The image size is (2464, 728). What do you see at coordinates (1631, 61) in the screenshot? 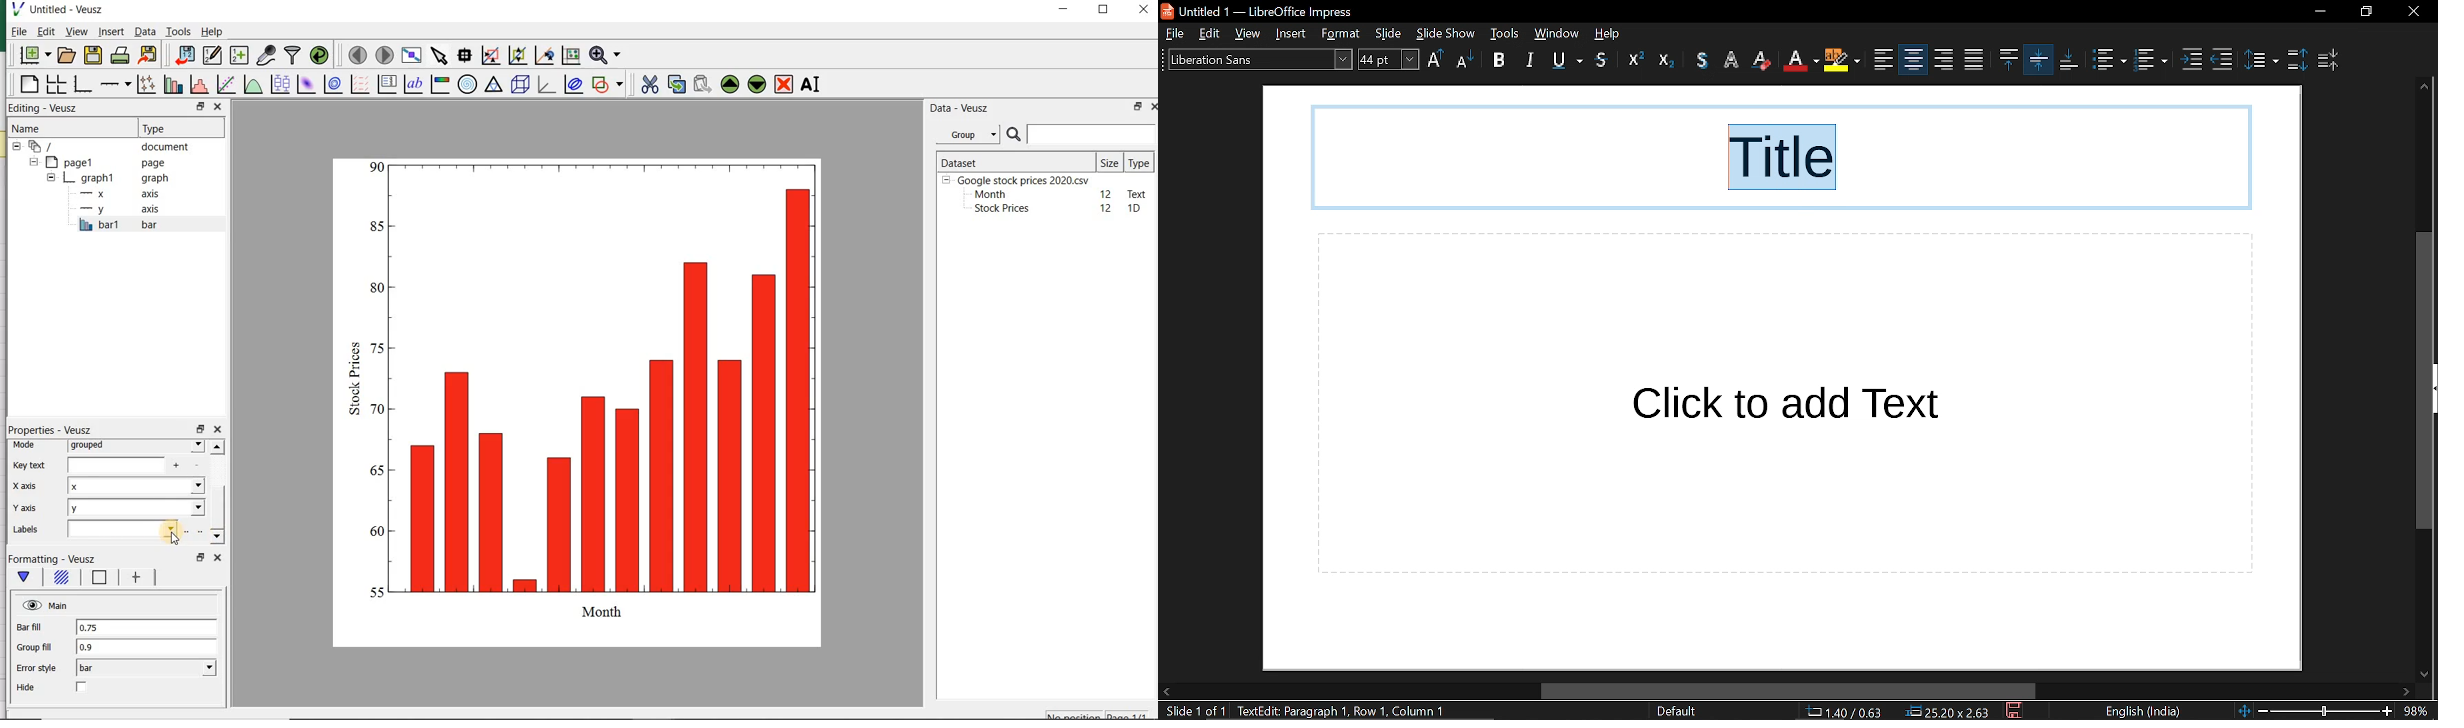
I see `superscript` at bounding box center [1631, 61].